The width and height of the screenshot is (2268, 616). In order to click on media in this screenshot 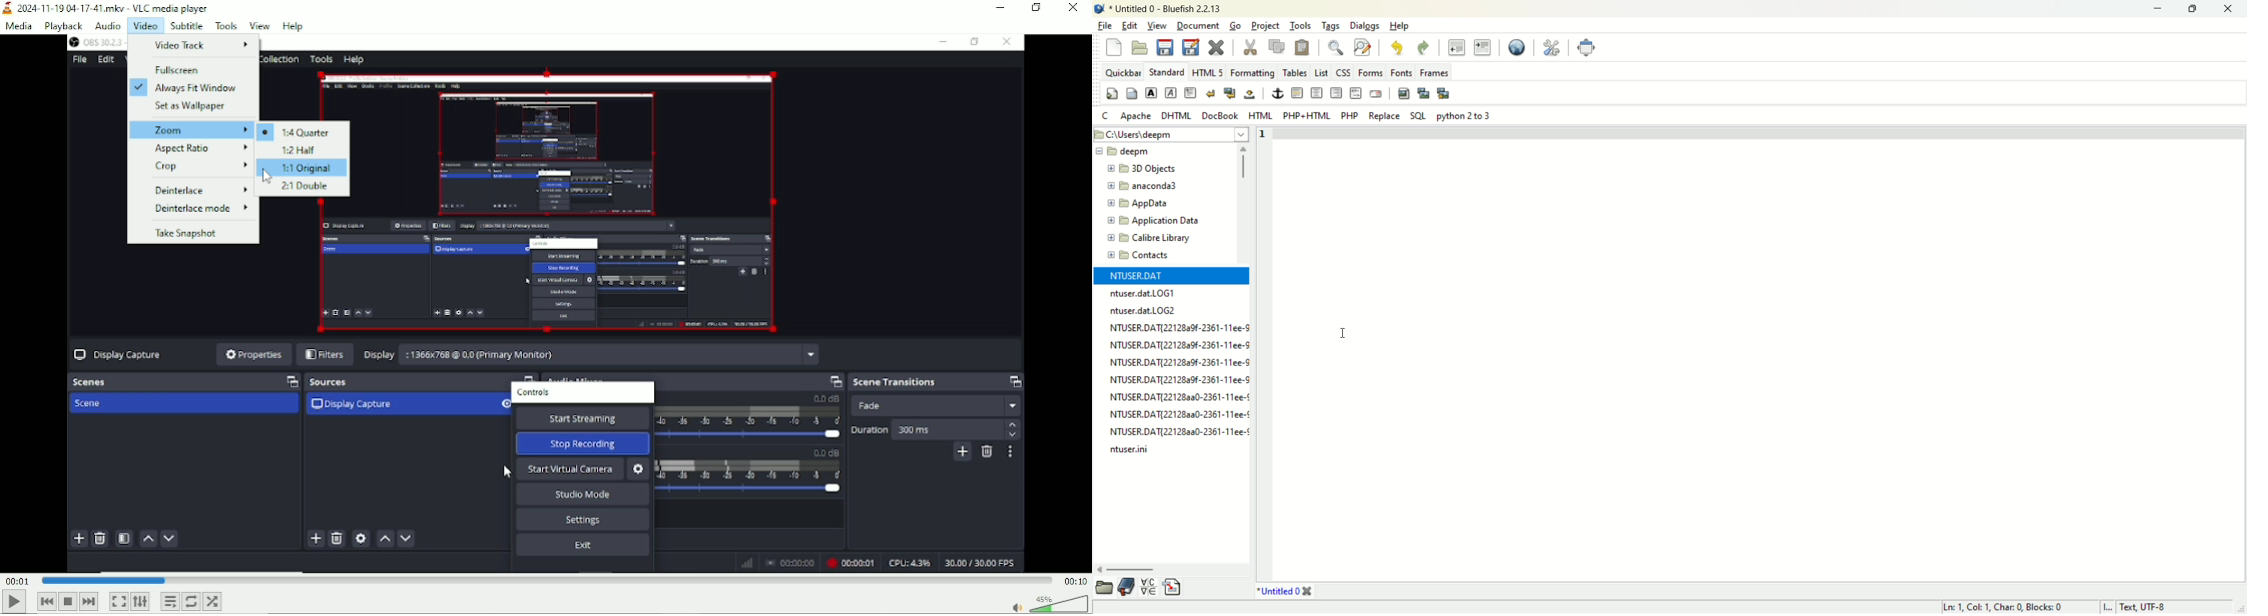, I will do `click(21, 26)`.